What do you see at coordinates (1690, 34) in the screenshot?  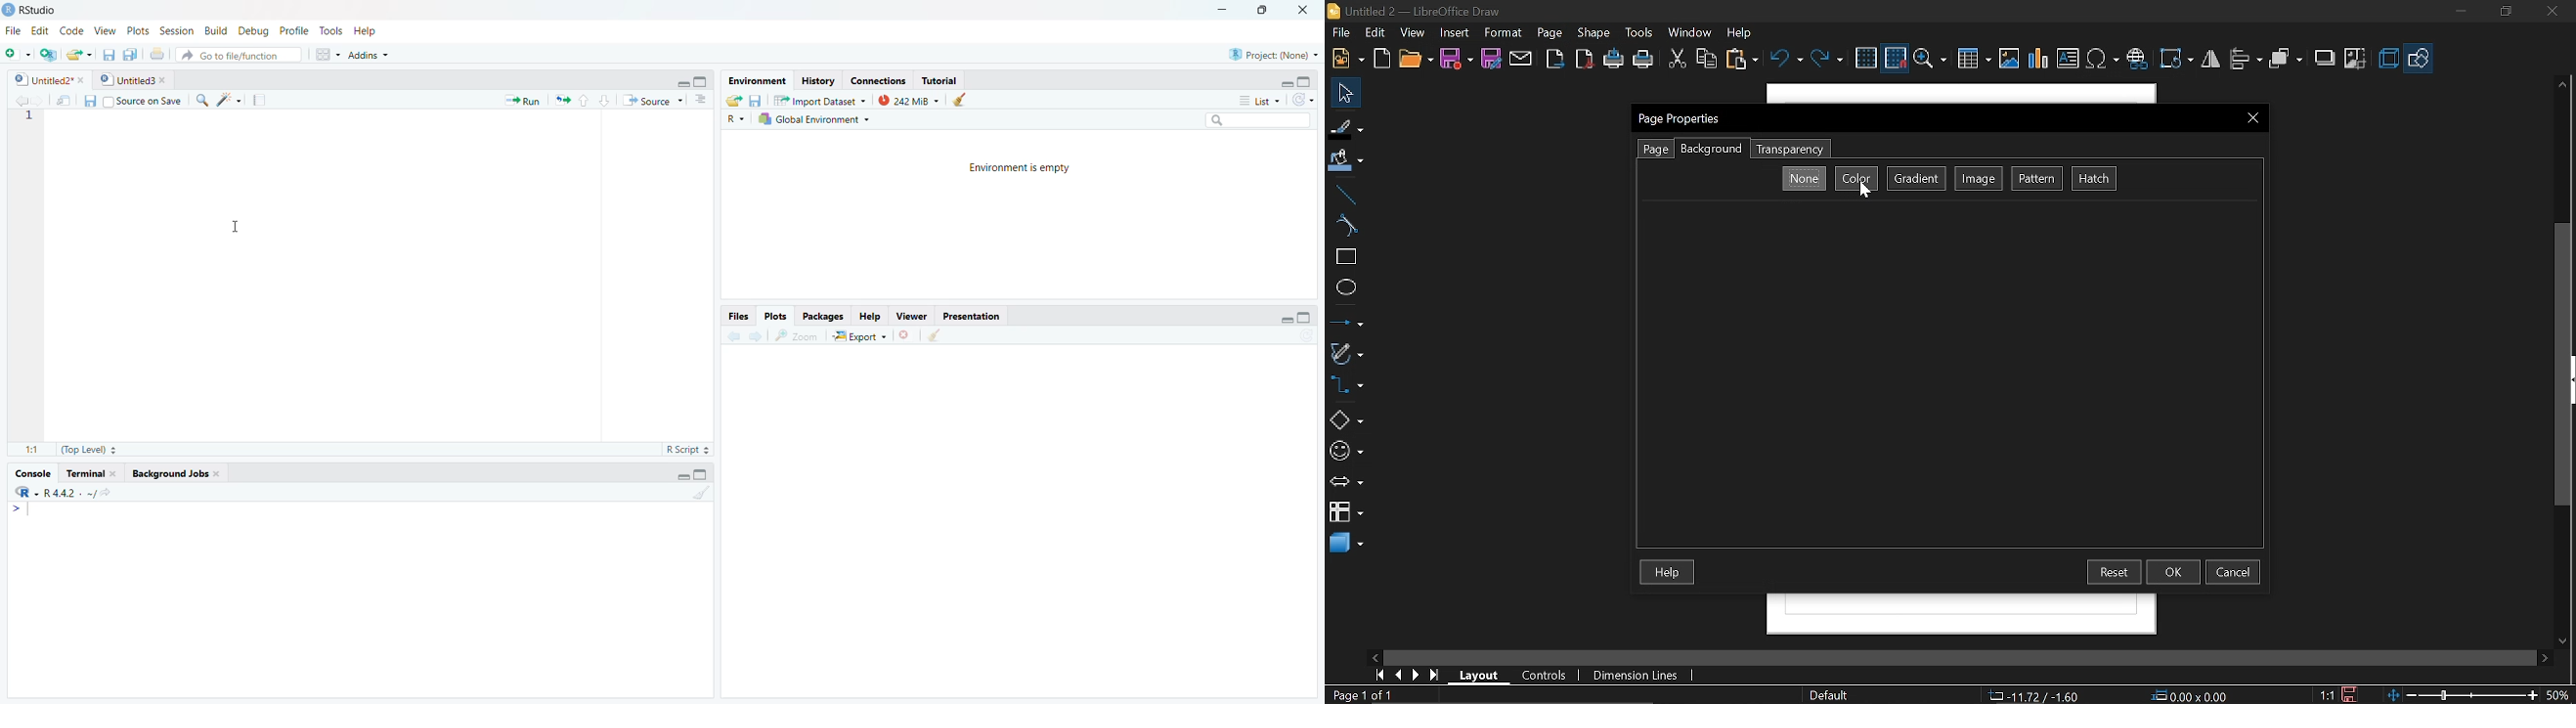 I see `Window` at bounding box center [1690, 34].